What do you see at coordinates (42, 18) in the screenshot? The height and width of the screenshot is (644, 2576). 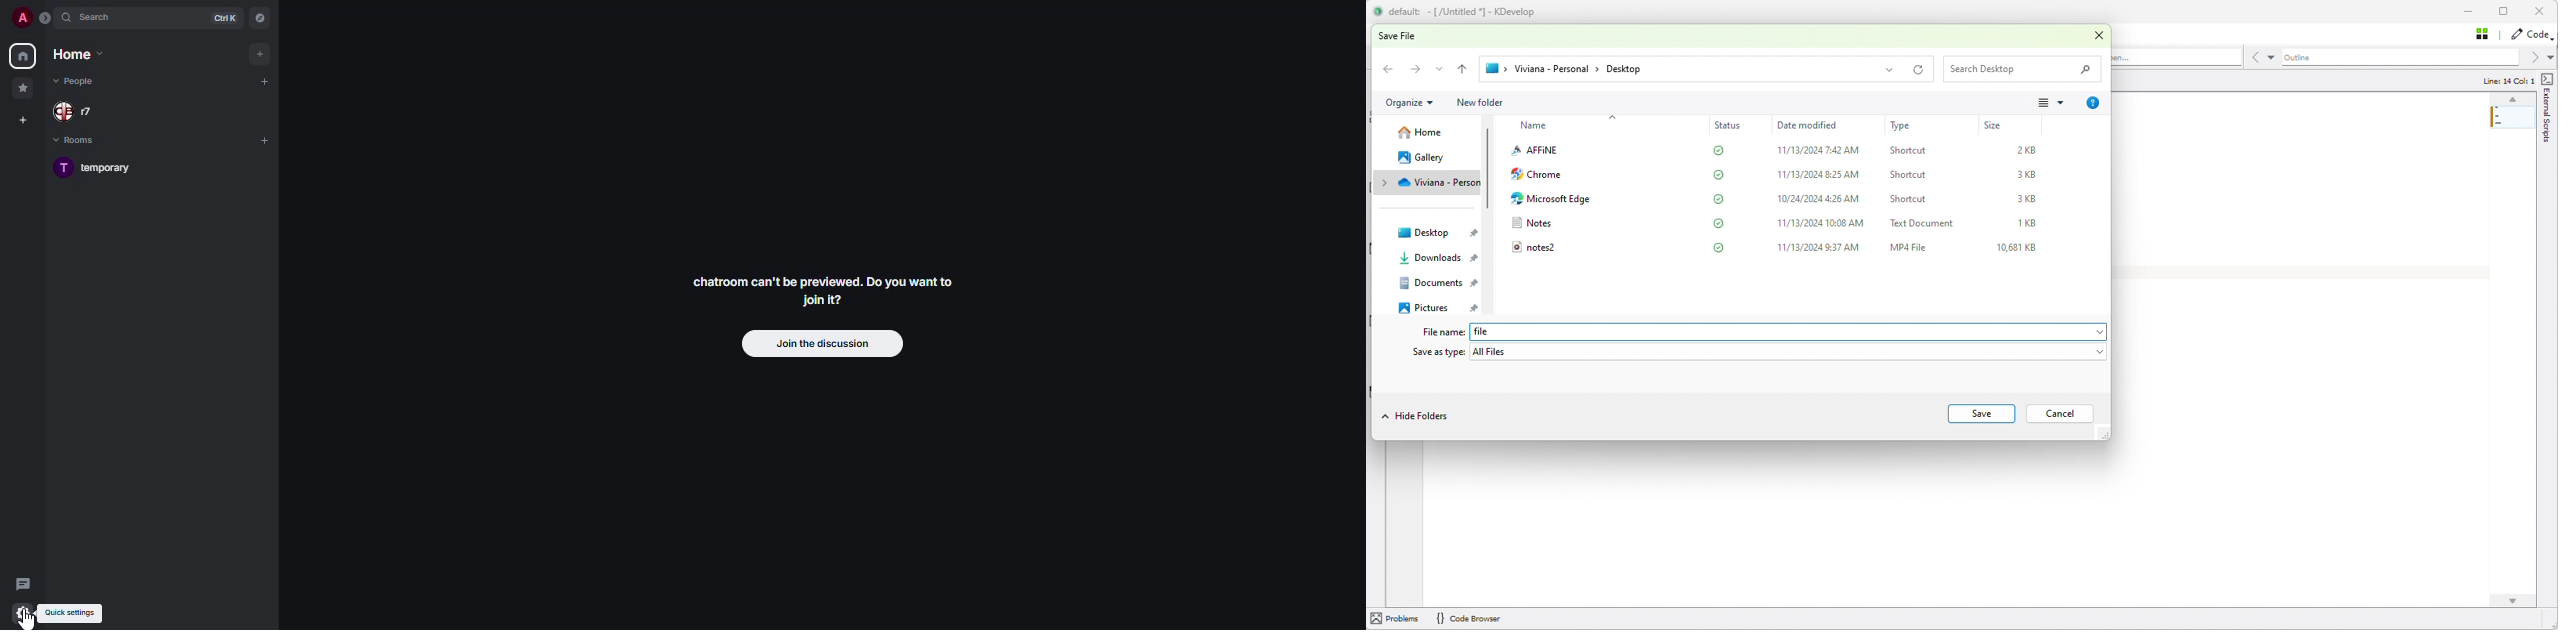 I see `expand` at bounding box center [42, 18].